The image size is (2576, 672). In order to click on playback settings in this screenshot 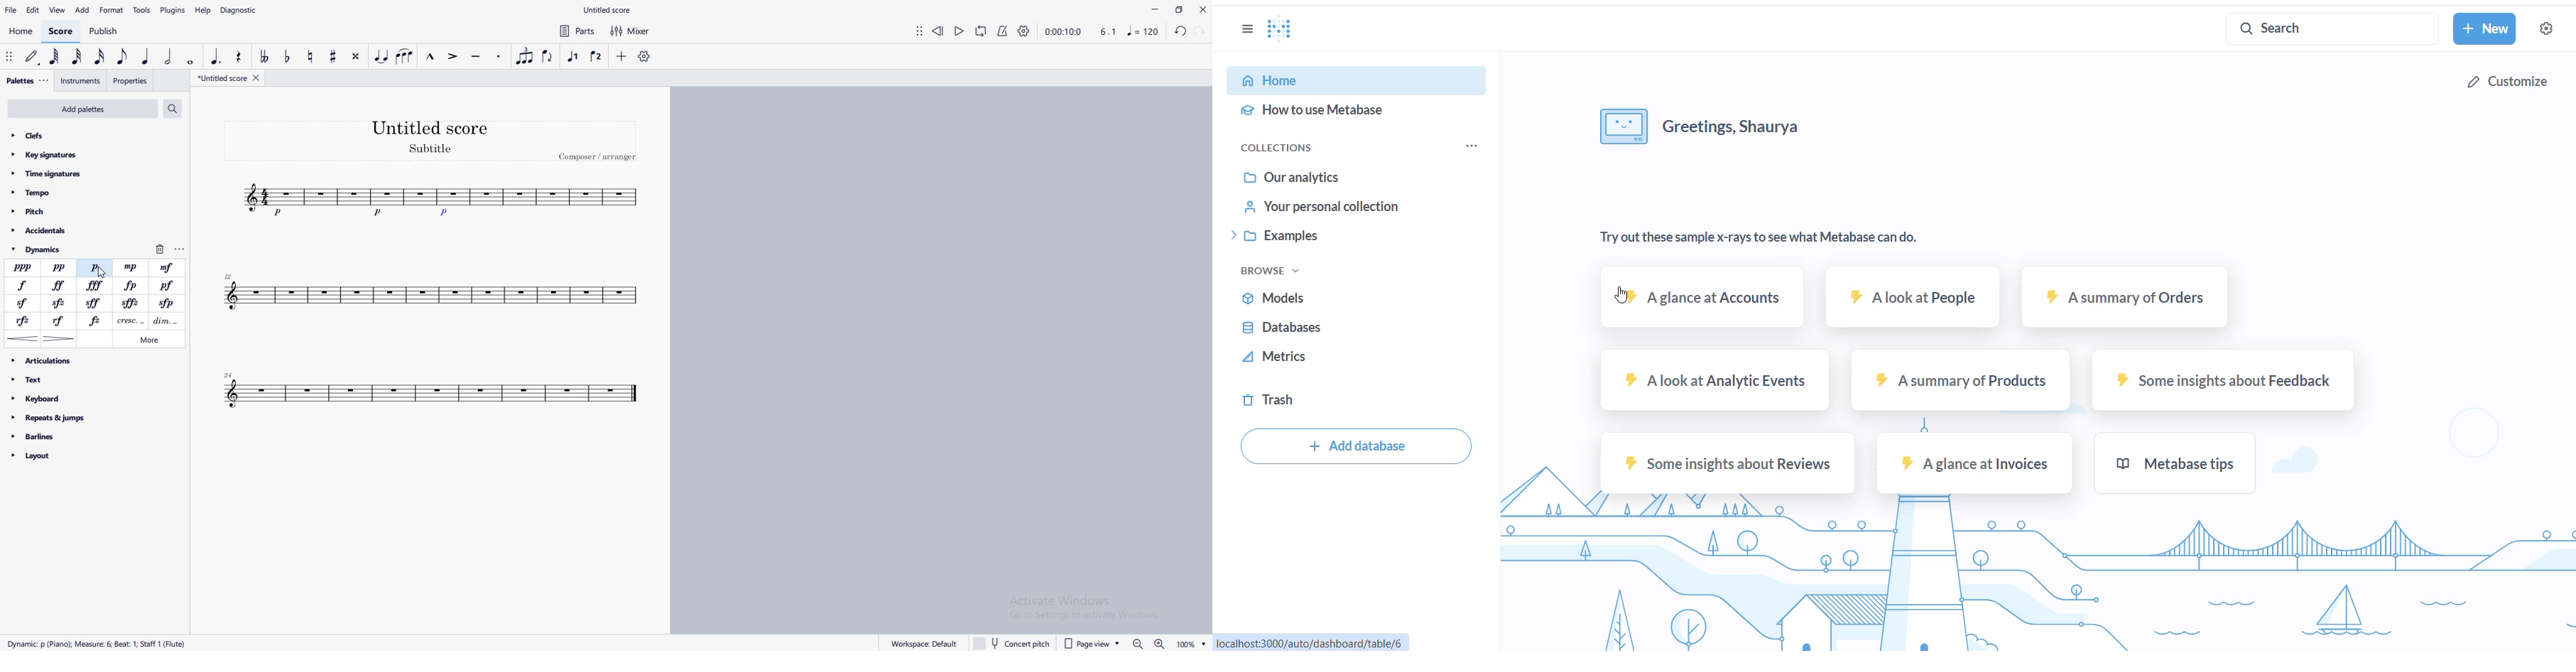, I will do `click(1024, 30)`.